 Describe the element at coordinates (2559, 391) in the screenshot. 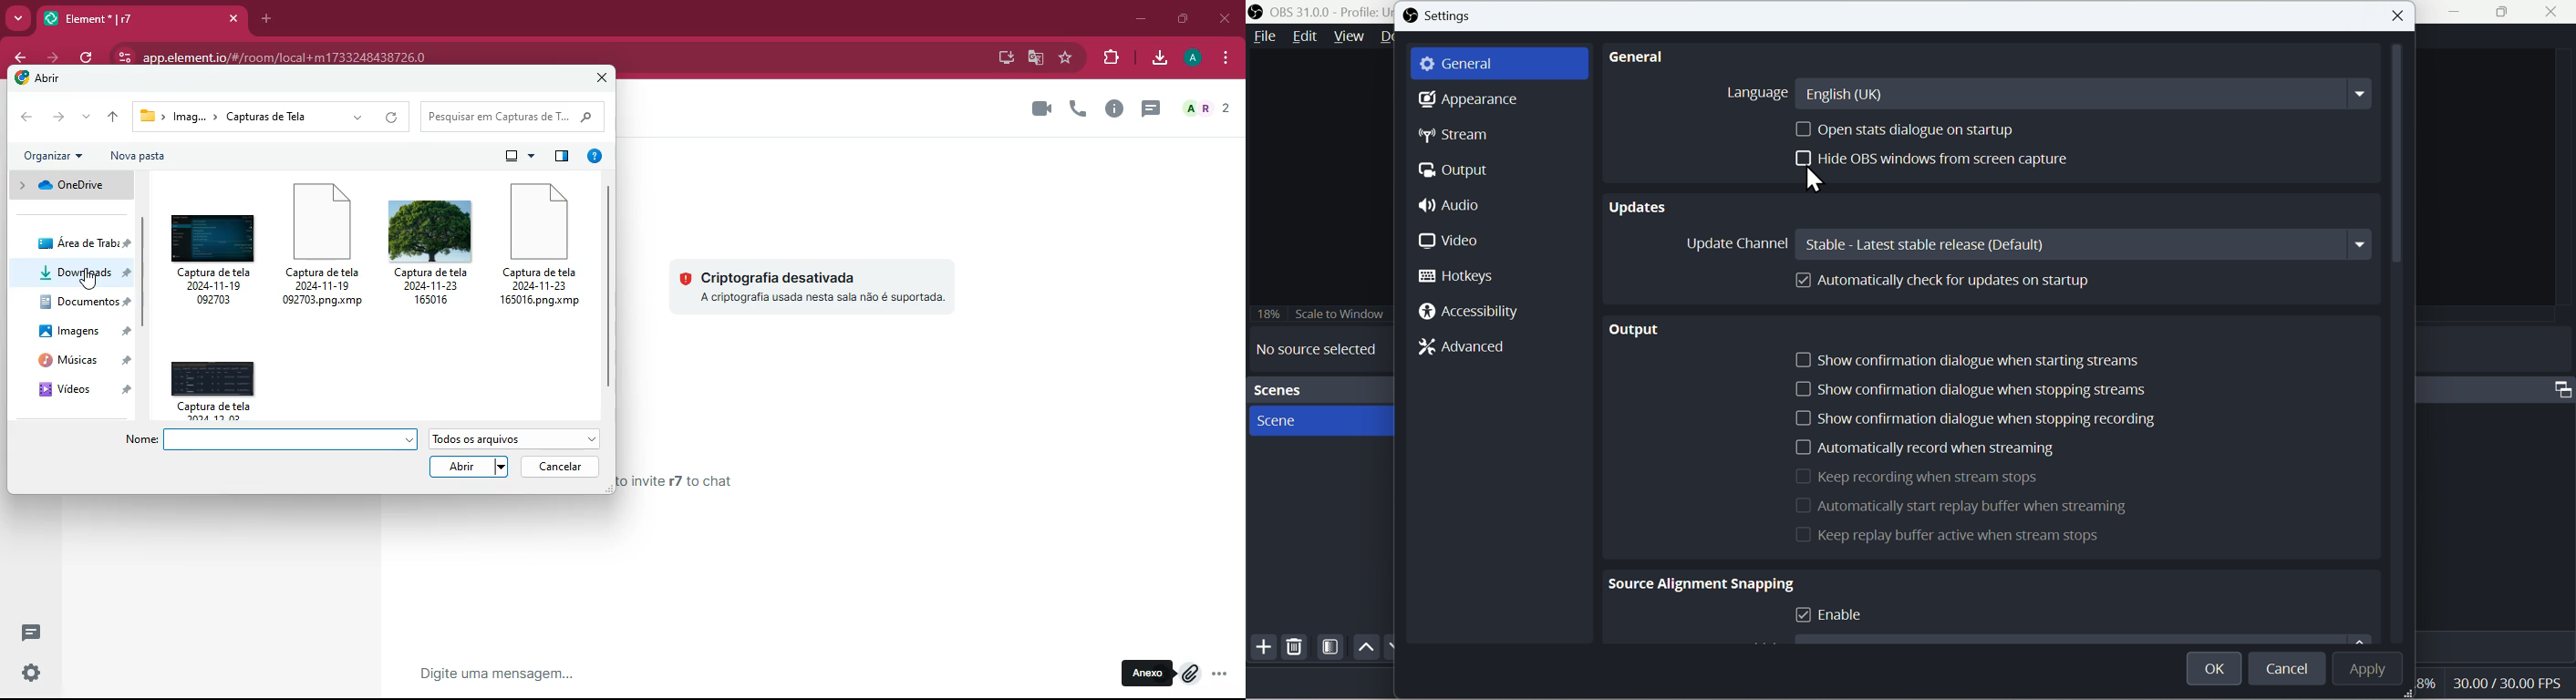

I see `Maximize Window` at that location.